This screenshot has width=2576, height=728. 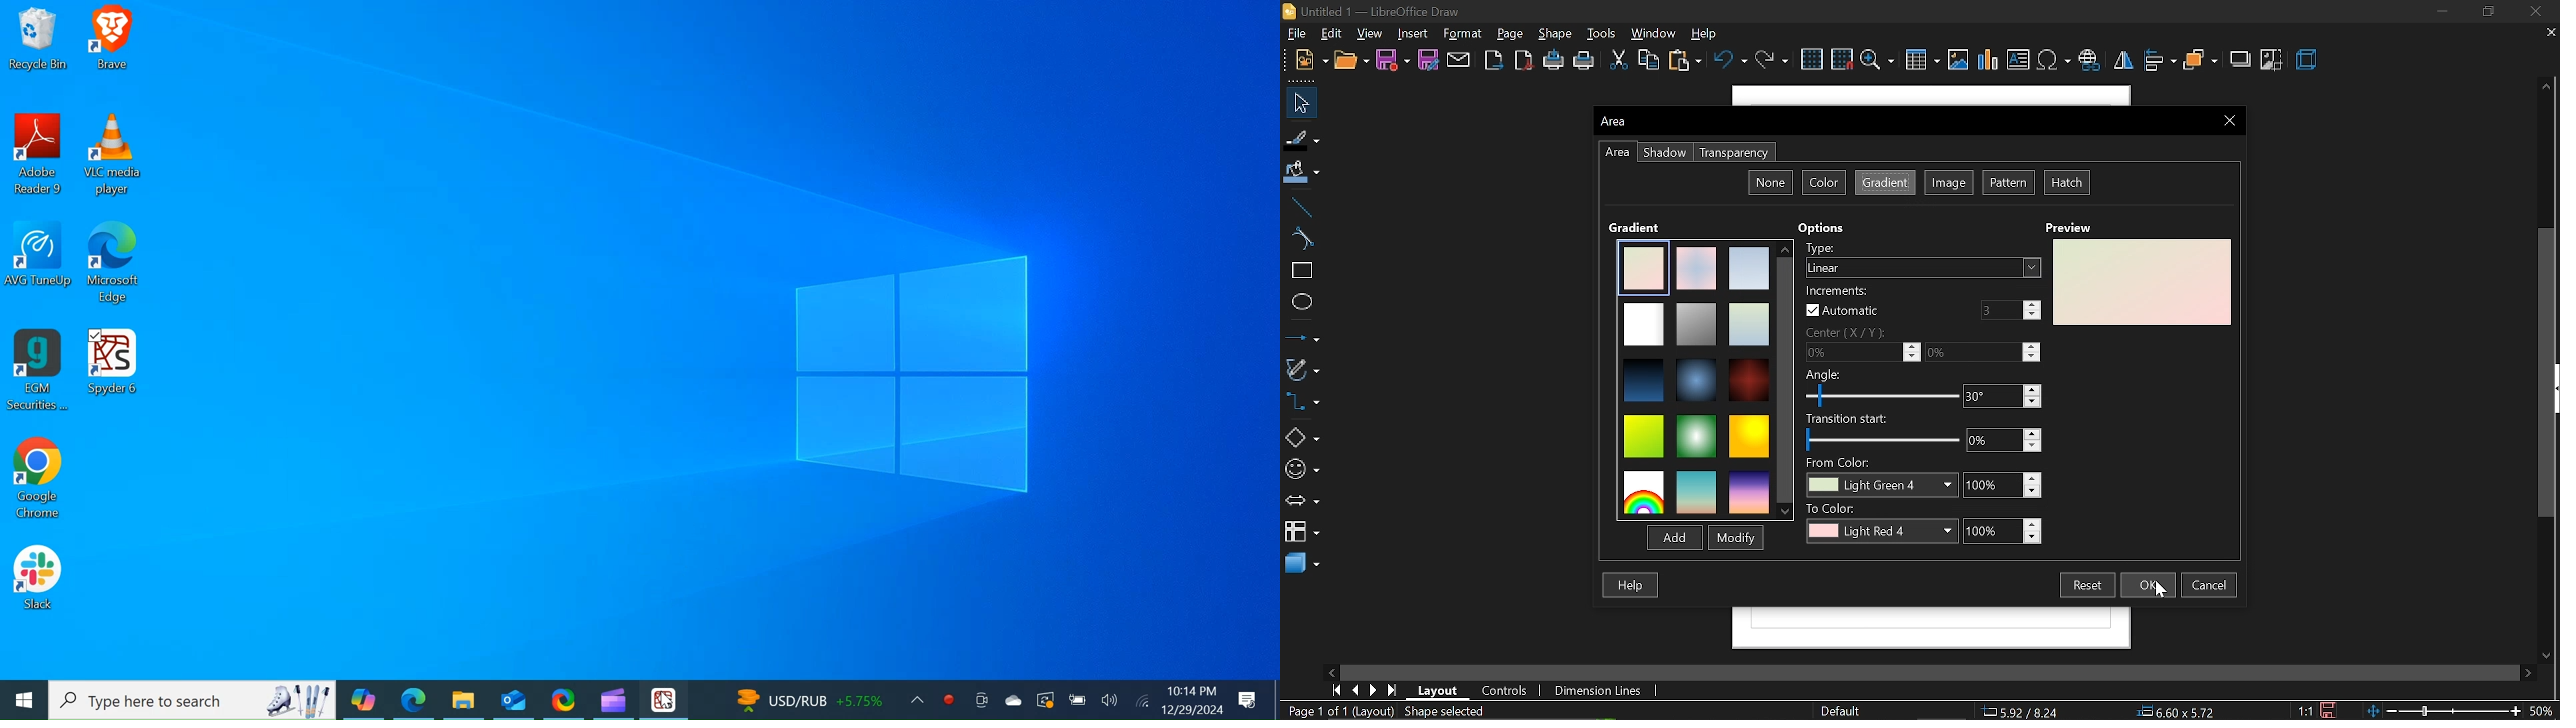 What do you see at coordinates (1556, 34) in the screenshot?
I see `shape` at bounding box center [1556, 34].